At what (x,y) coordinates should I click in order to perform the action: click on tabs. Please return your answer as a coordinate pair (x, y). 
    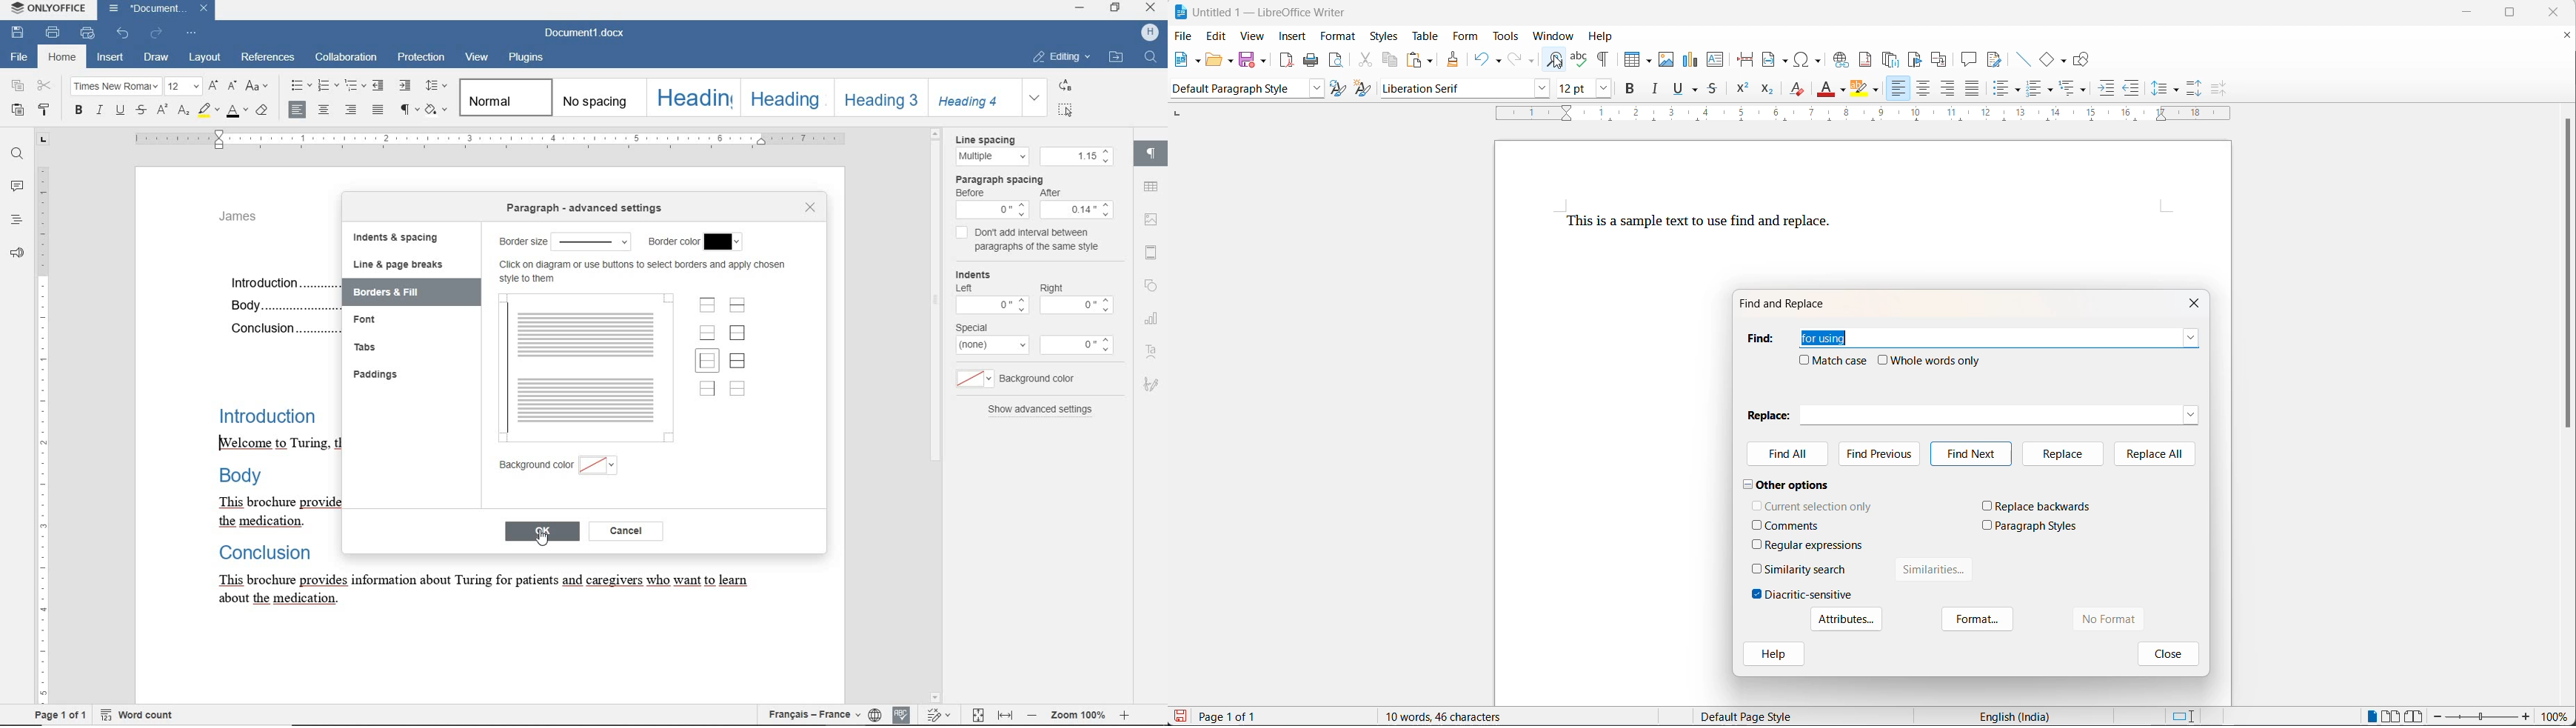
    Looking at the image, I should click on (364, 346).